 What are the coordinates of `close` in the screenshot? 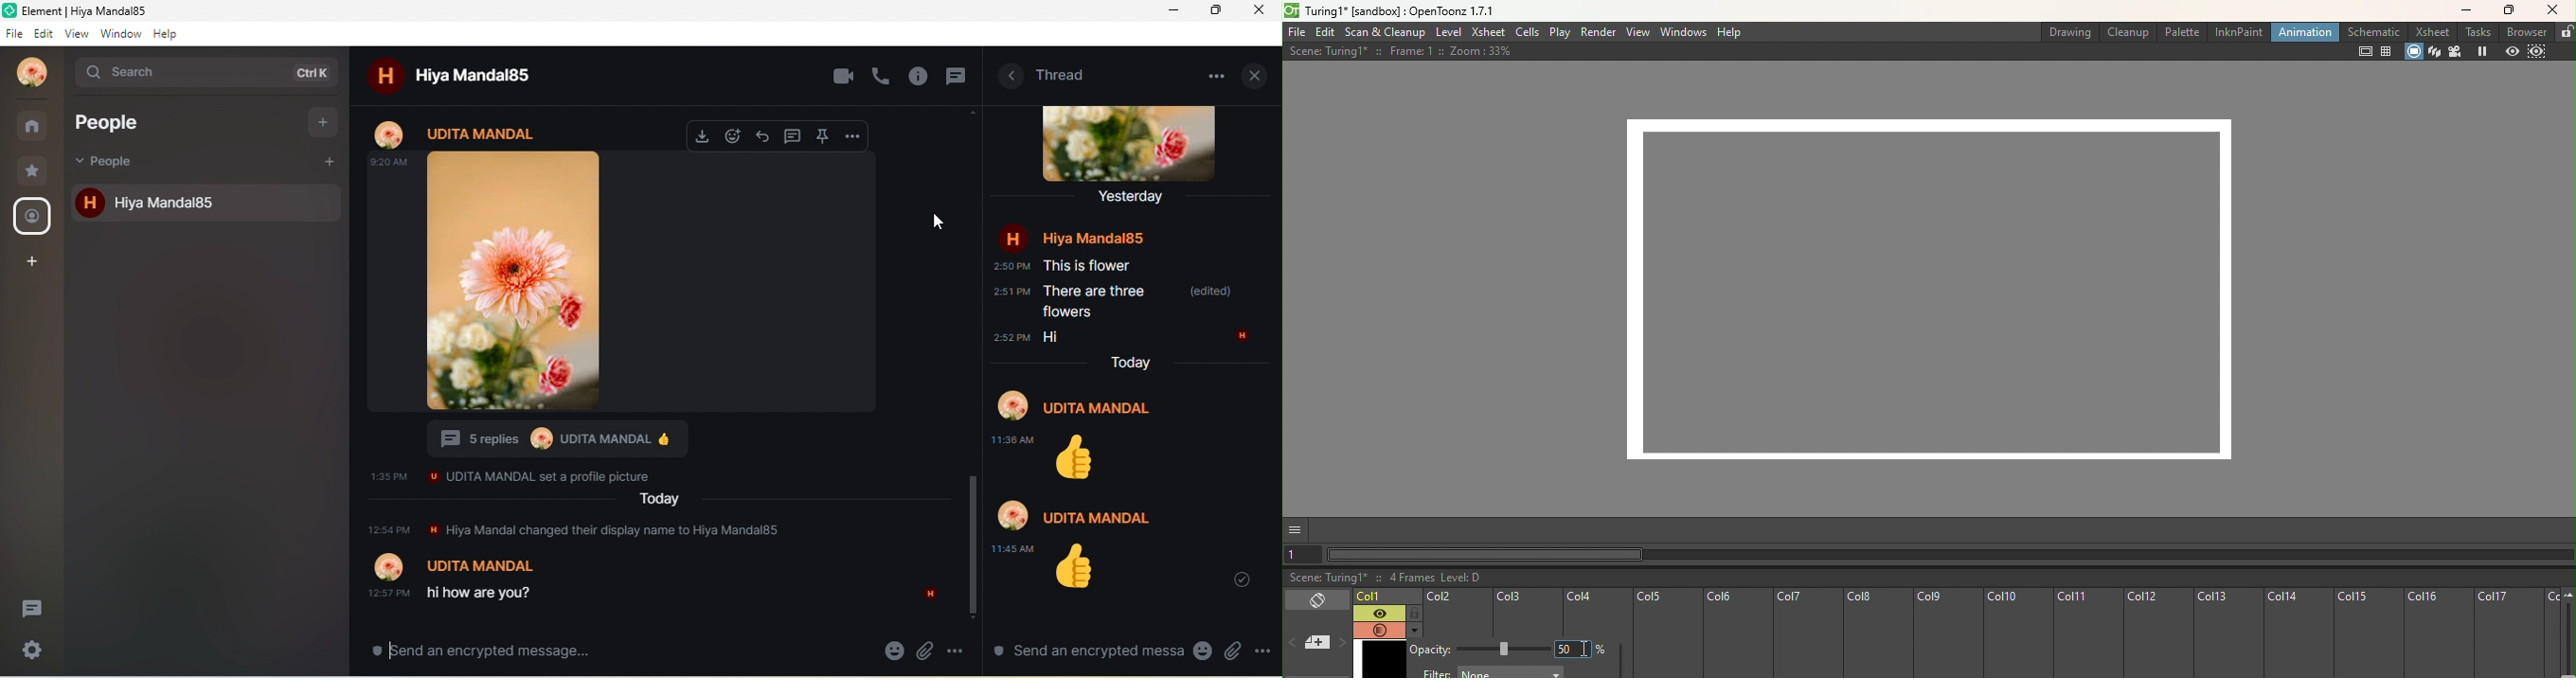 It's located at (1262, 10).